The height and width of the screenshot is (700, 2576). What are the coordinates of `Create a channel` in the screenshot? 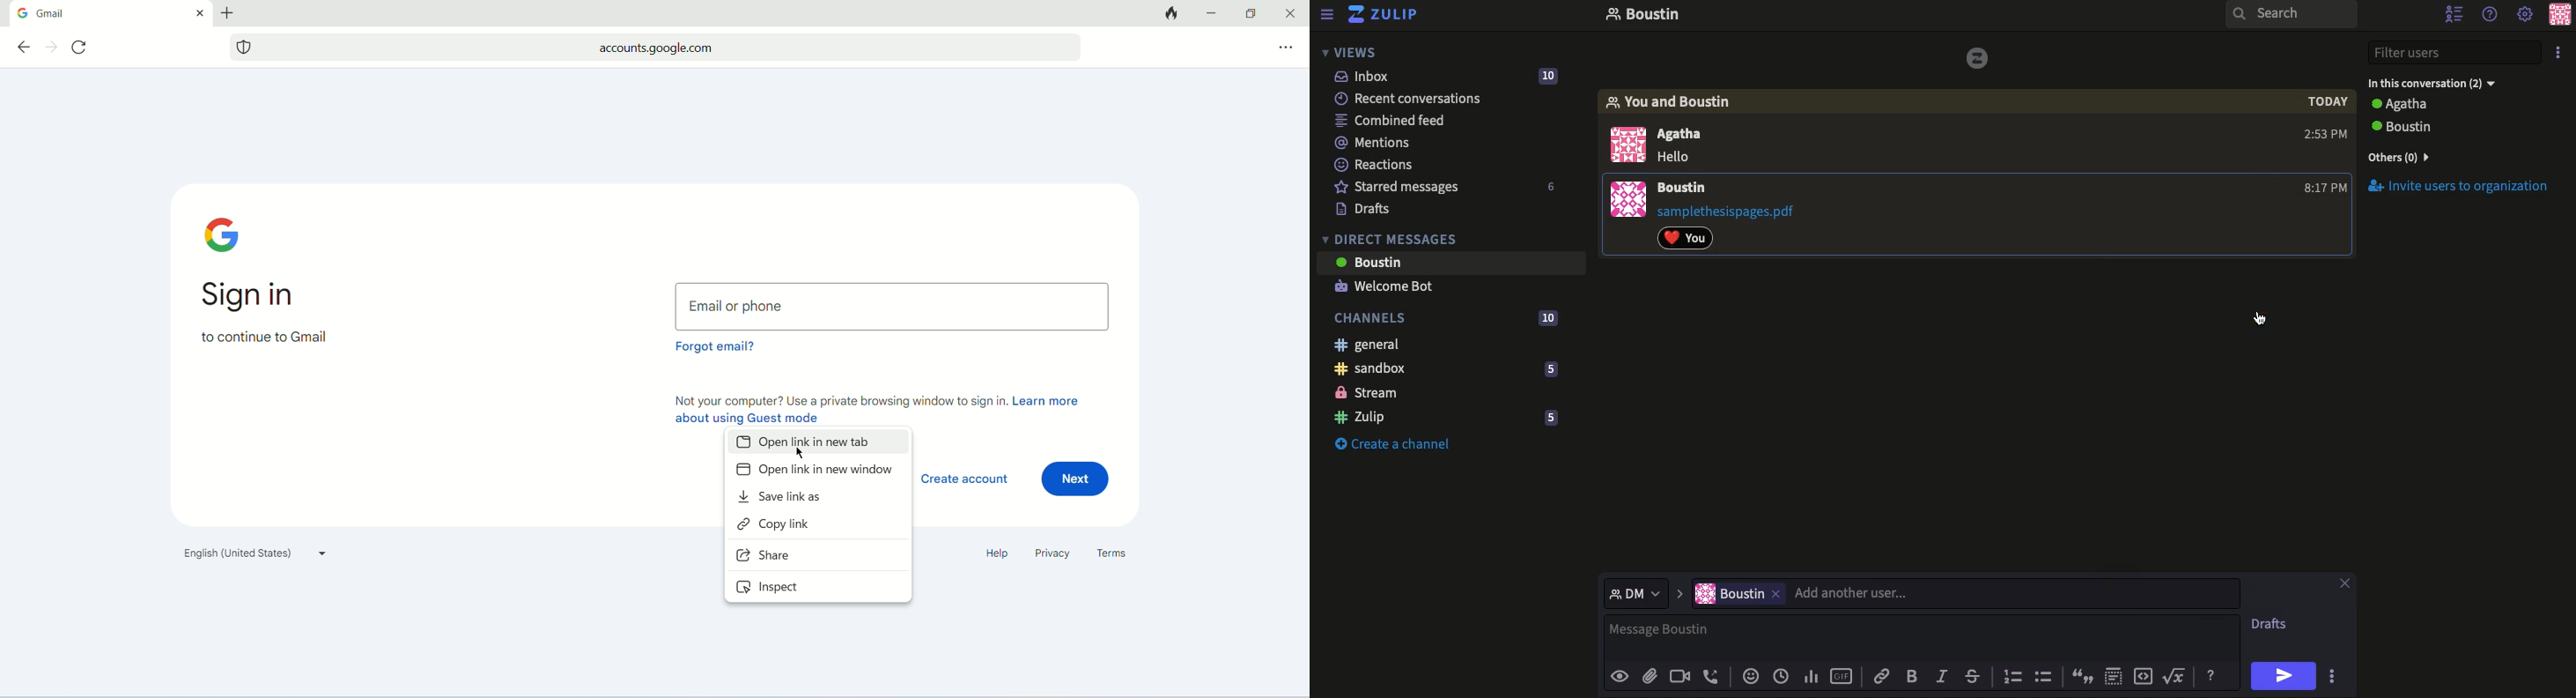 It's located at (1390, 443).